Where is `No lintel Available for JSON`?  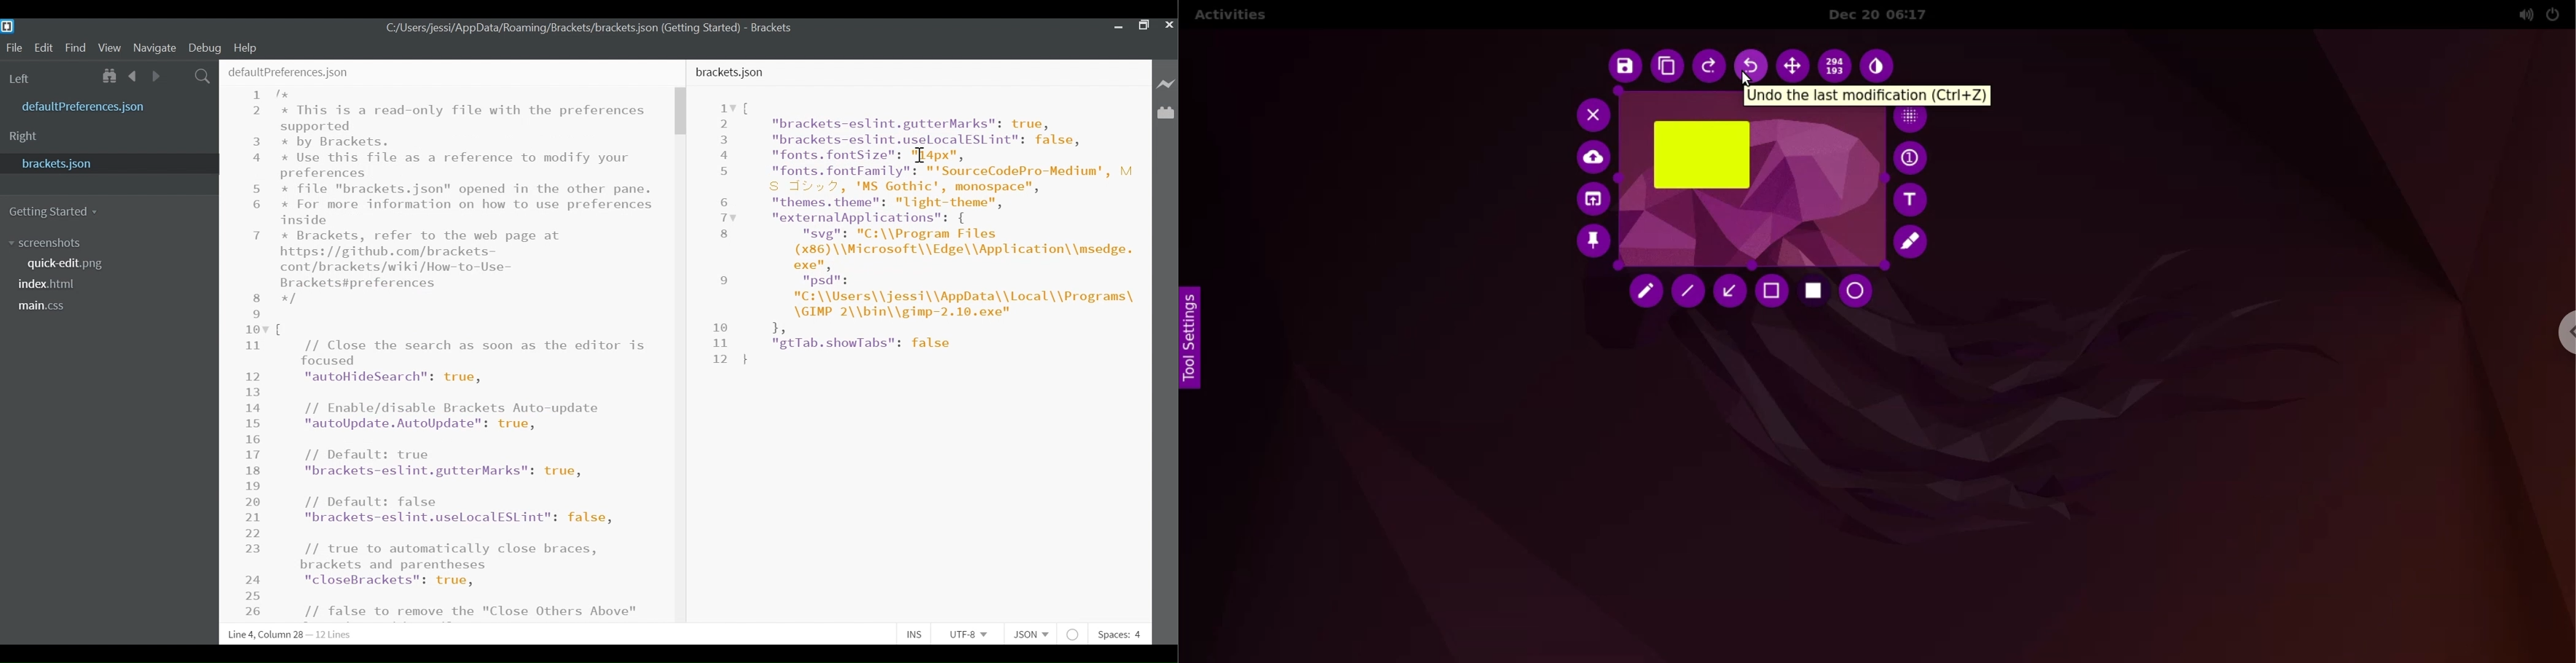
No lintel Available for JSON is located at coordinates (1076, 634).